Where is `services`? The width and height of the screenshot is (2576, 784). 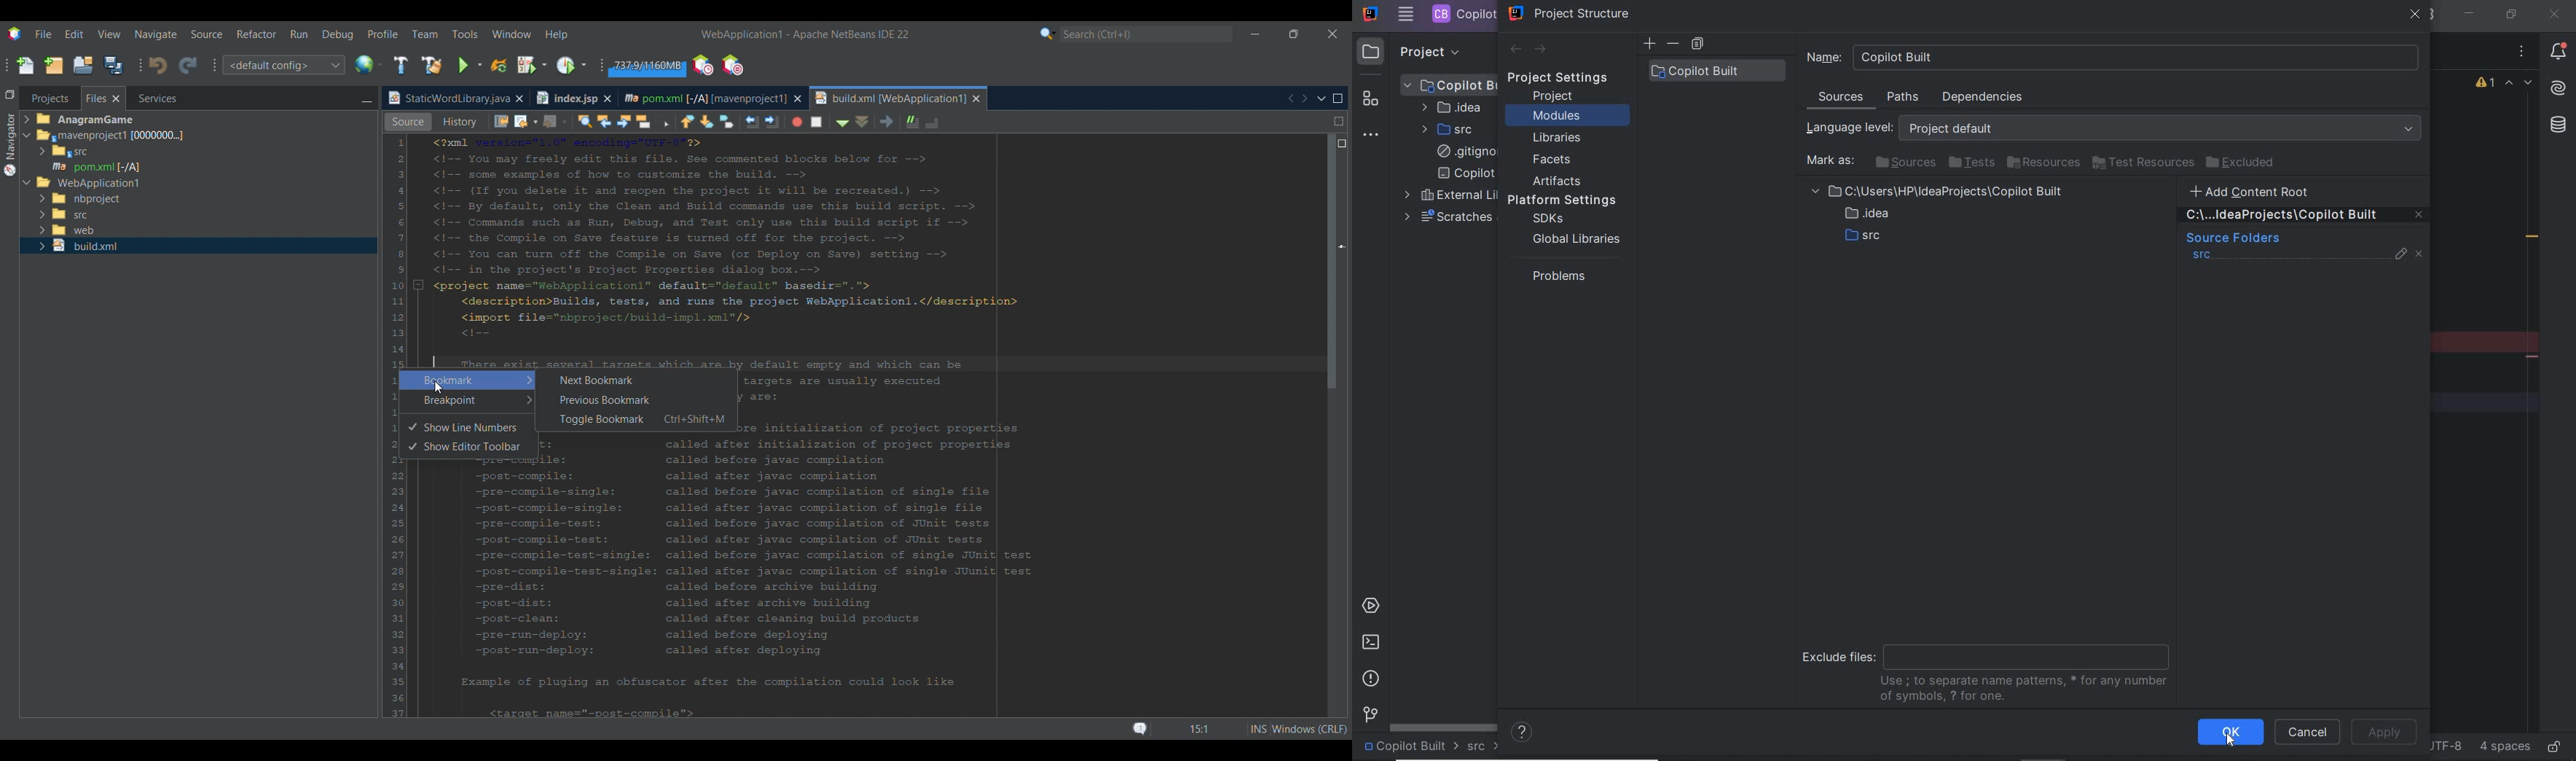 services is located at coordinates (1373, 607).